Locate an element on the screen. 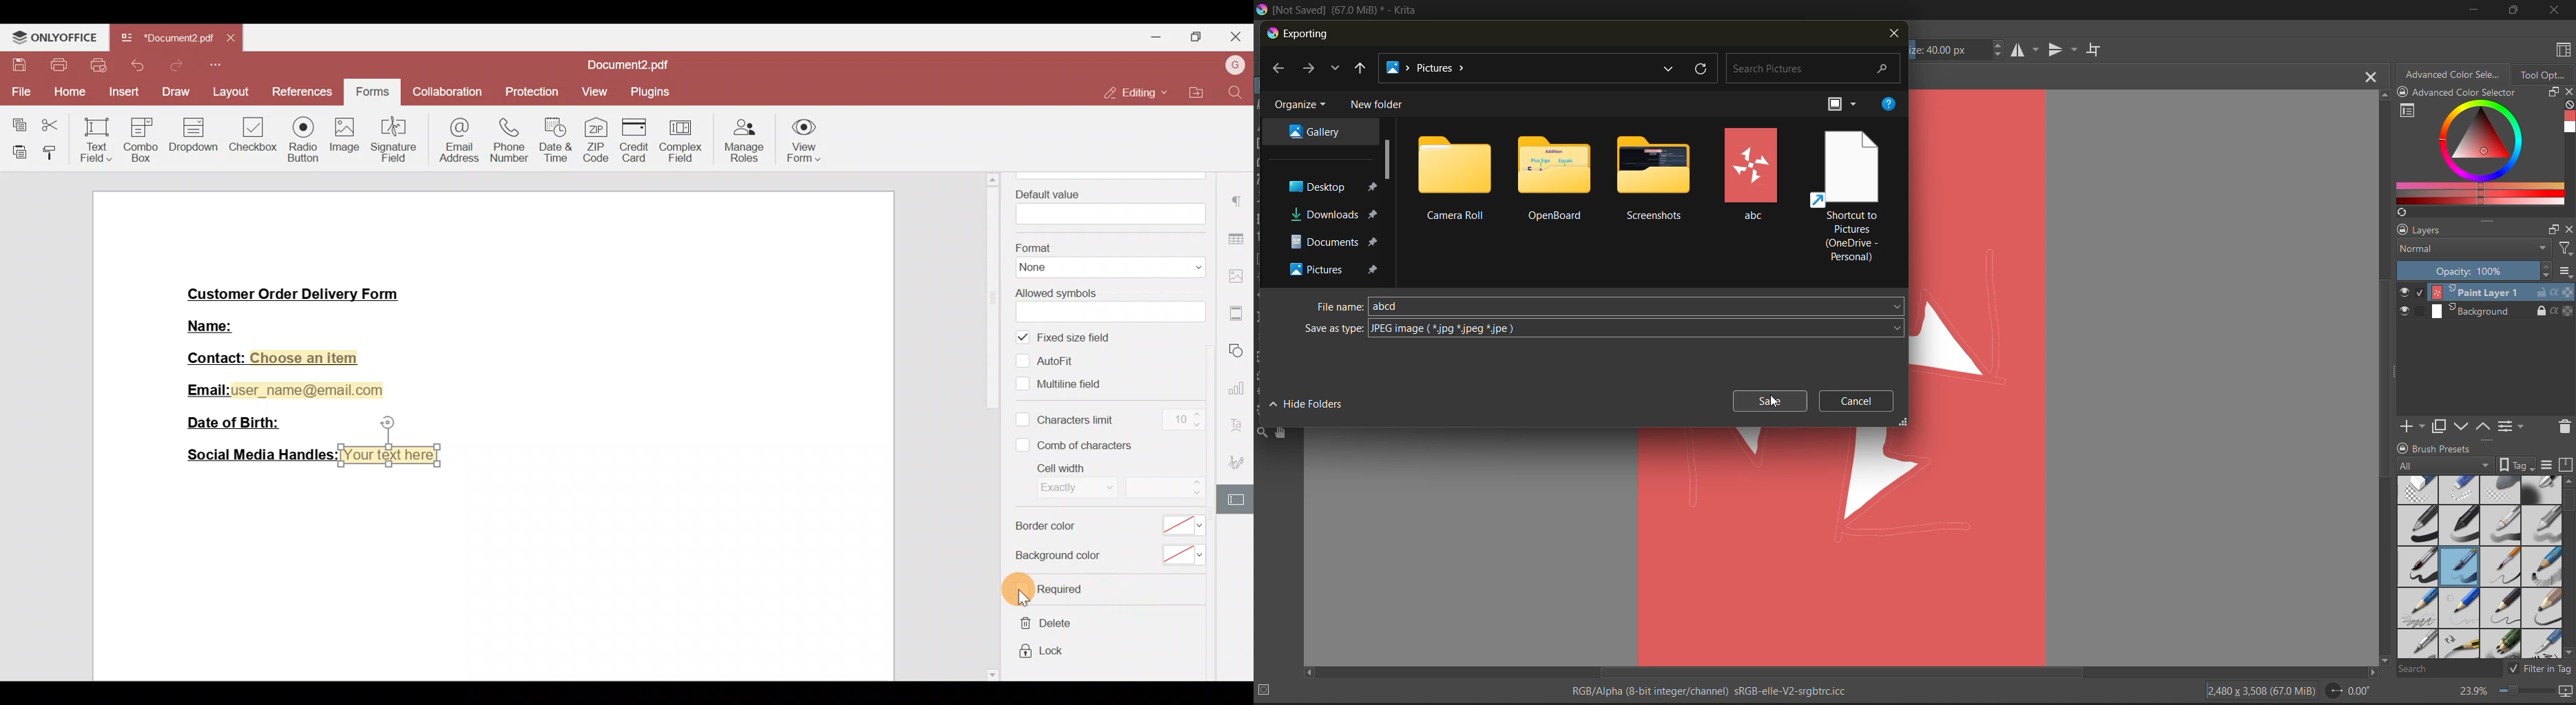 This screenshot has height=728, width=2576. Comb of characters is located at coordinates (1079, 445).